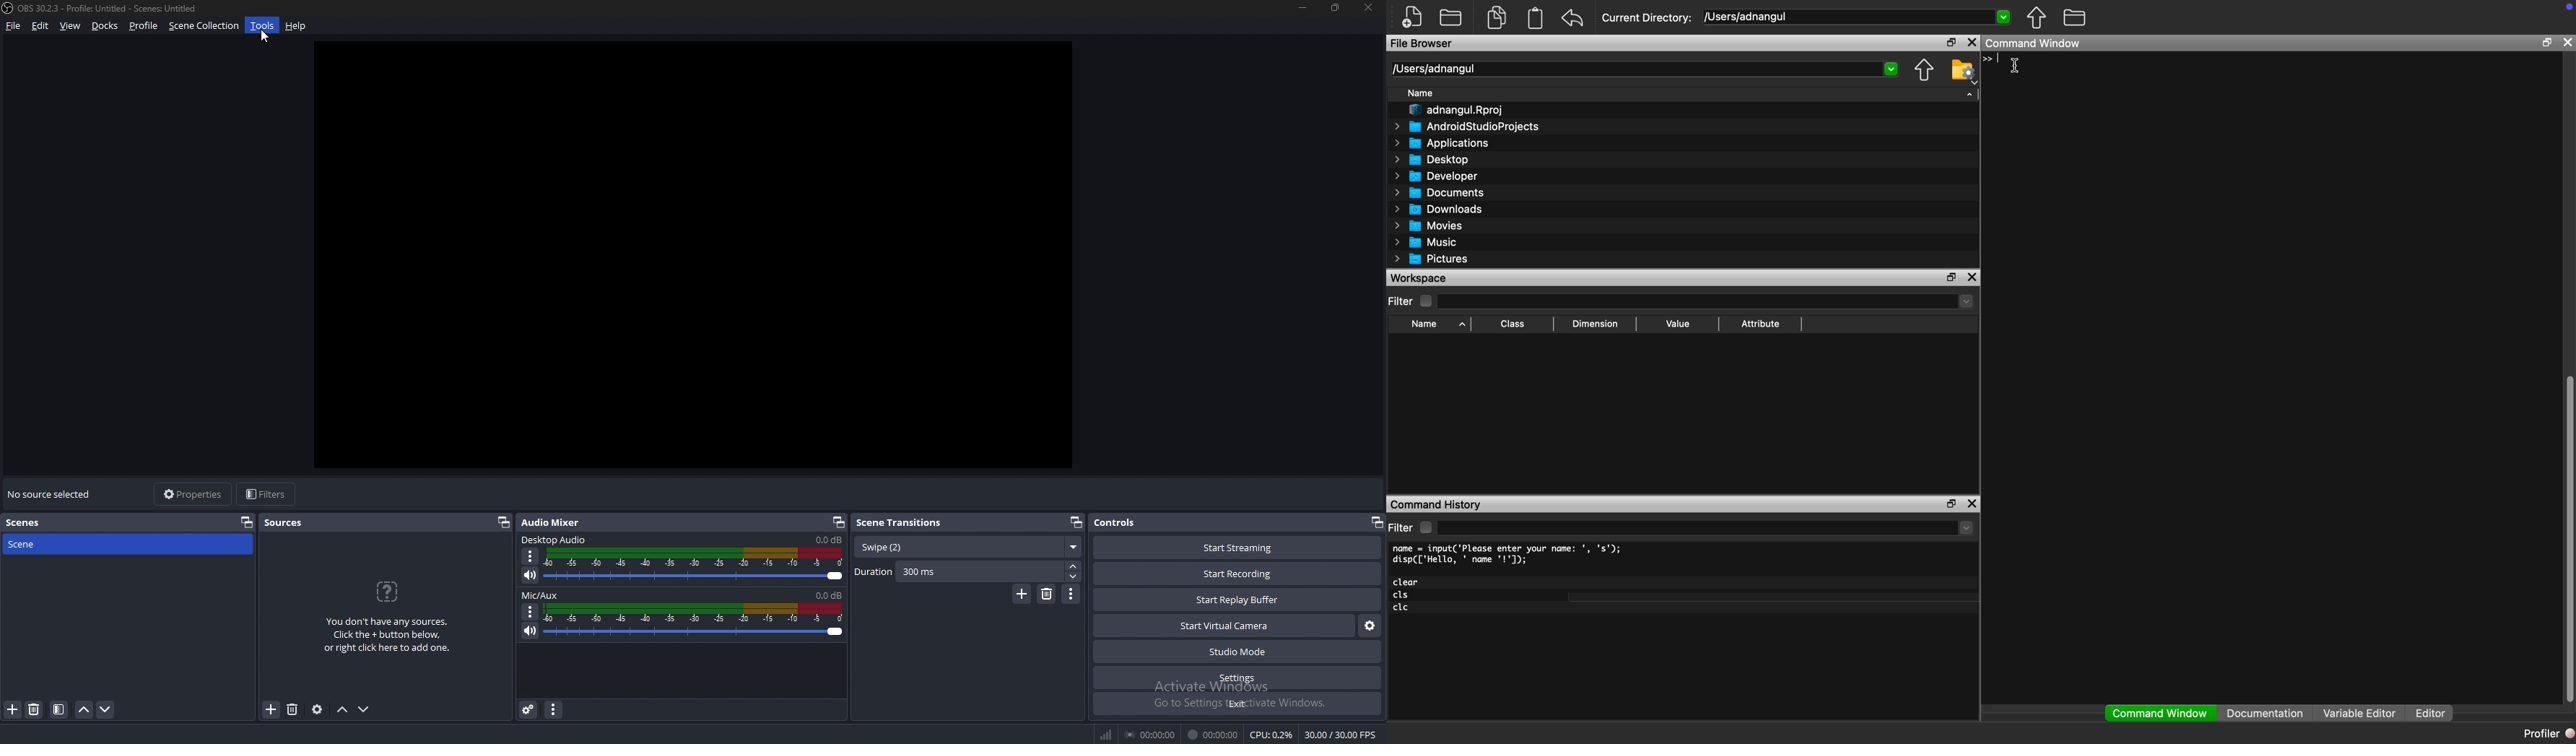 The height and width of the screenshot is (756, 2576). Describe the element at coordinates (1402, 608) in the screenshot. I see `clc` at that location.